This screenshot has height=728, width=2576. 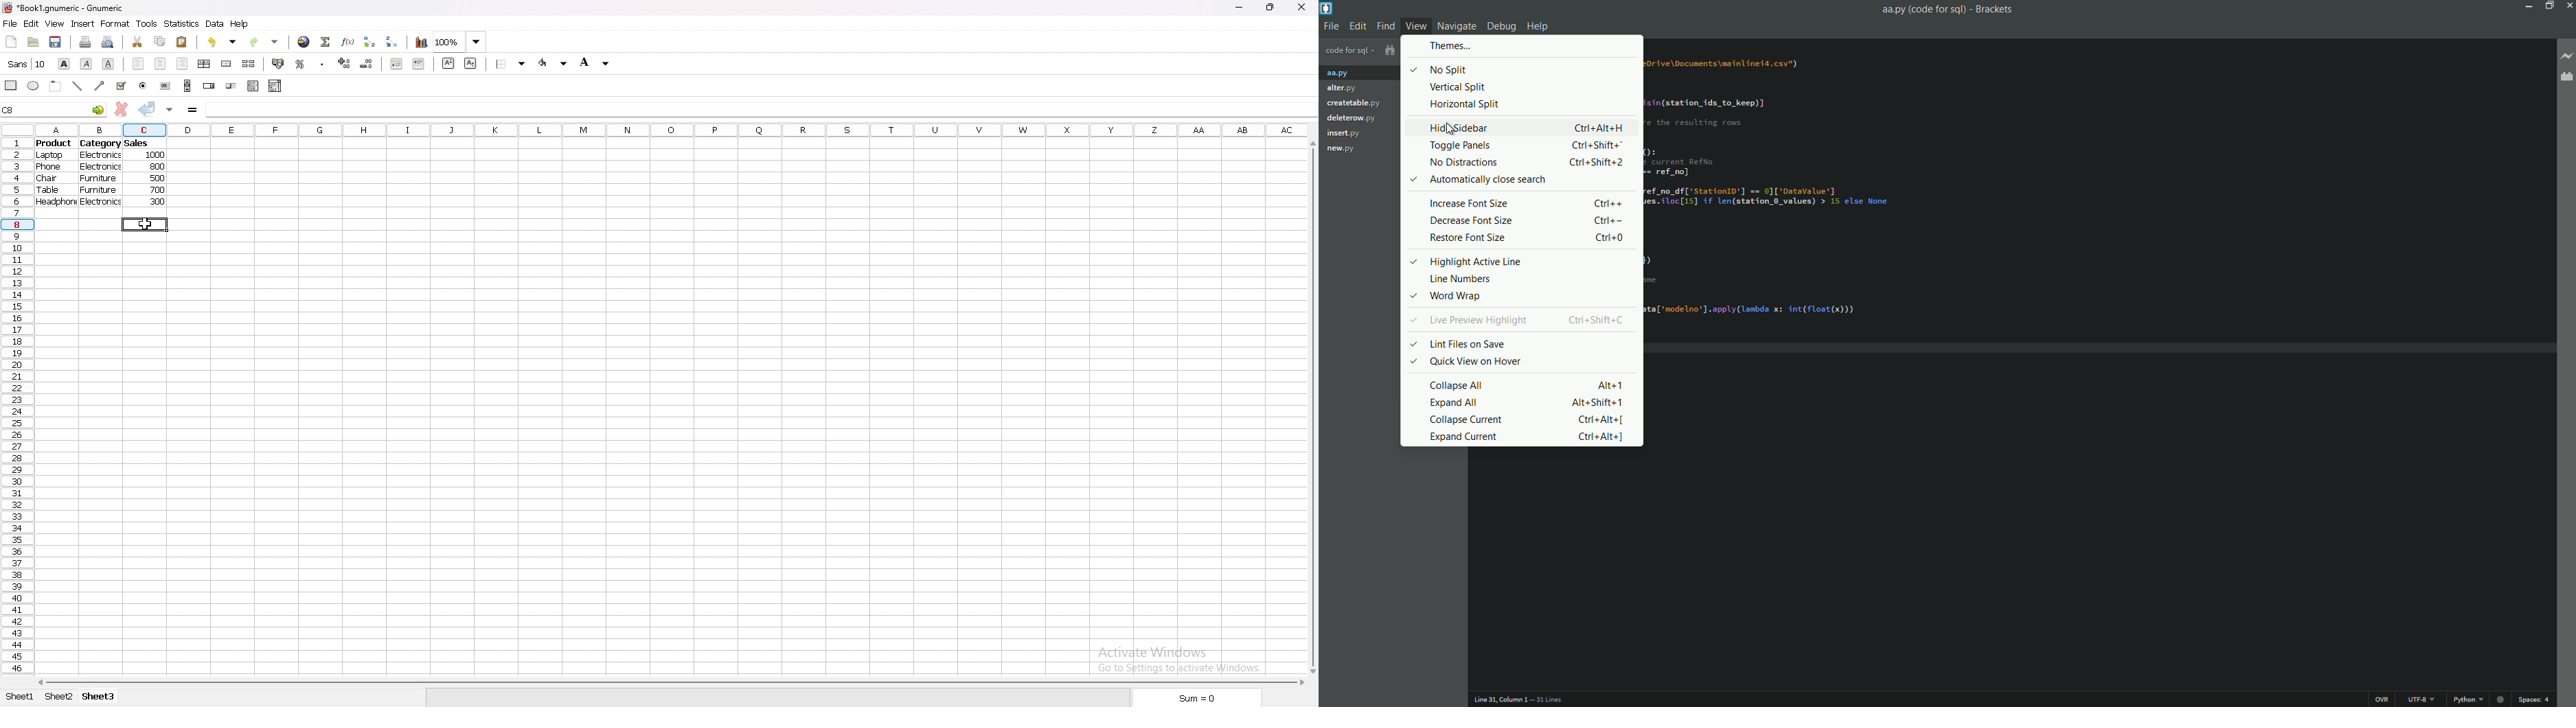 I want to click on keyboard shortcut, so click(x=1609, y=385).